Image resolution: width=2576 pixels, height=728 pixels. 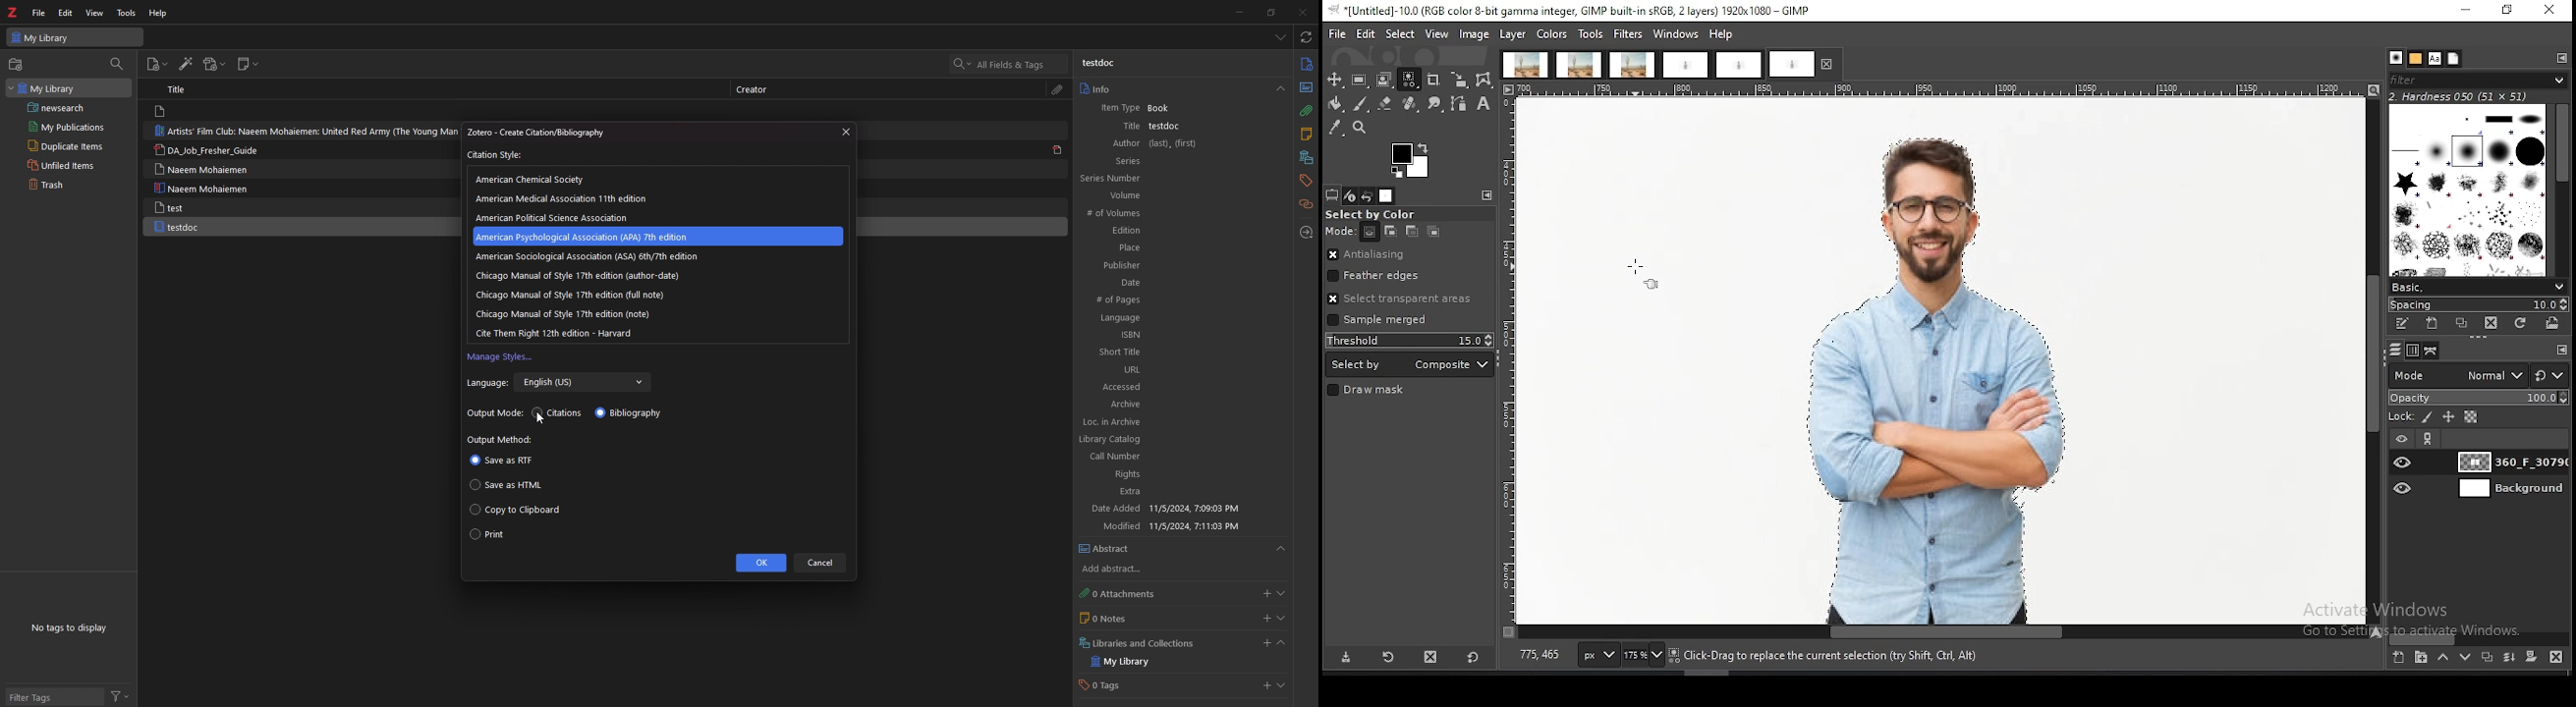 I want to click on layer, so click(x=2509, y=488).